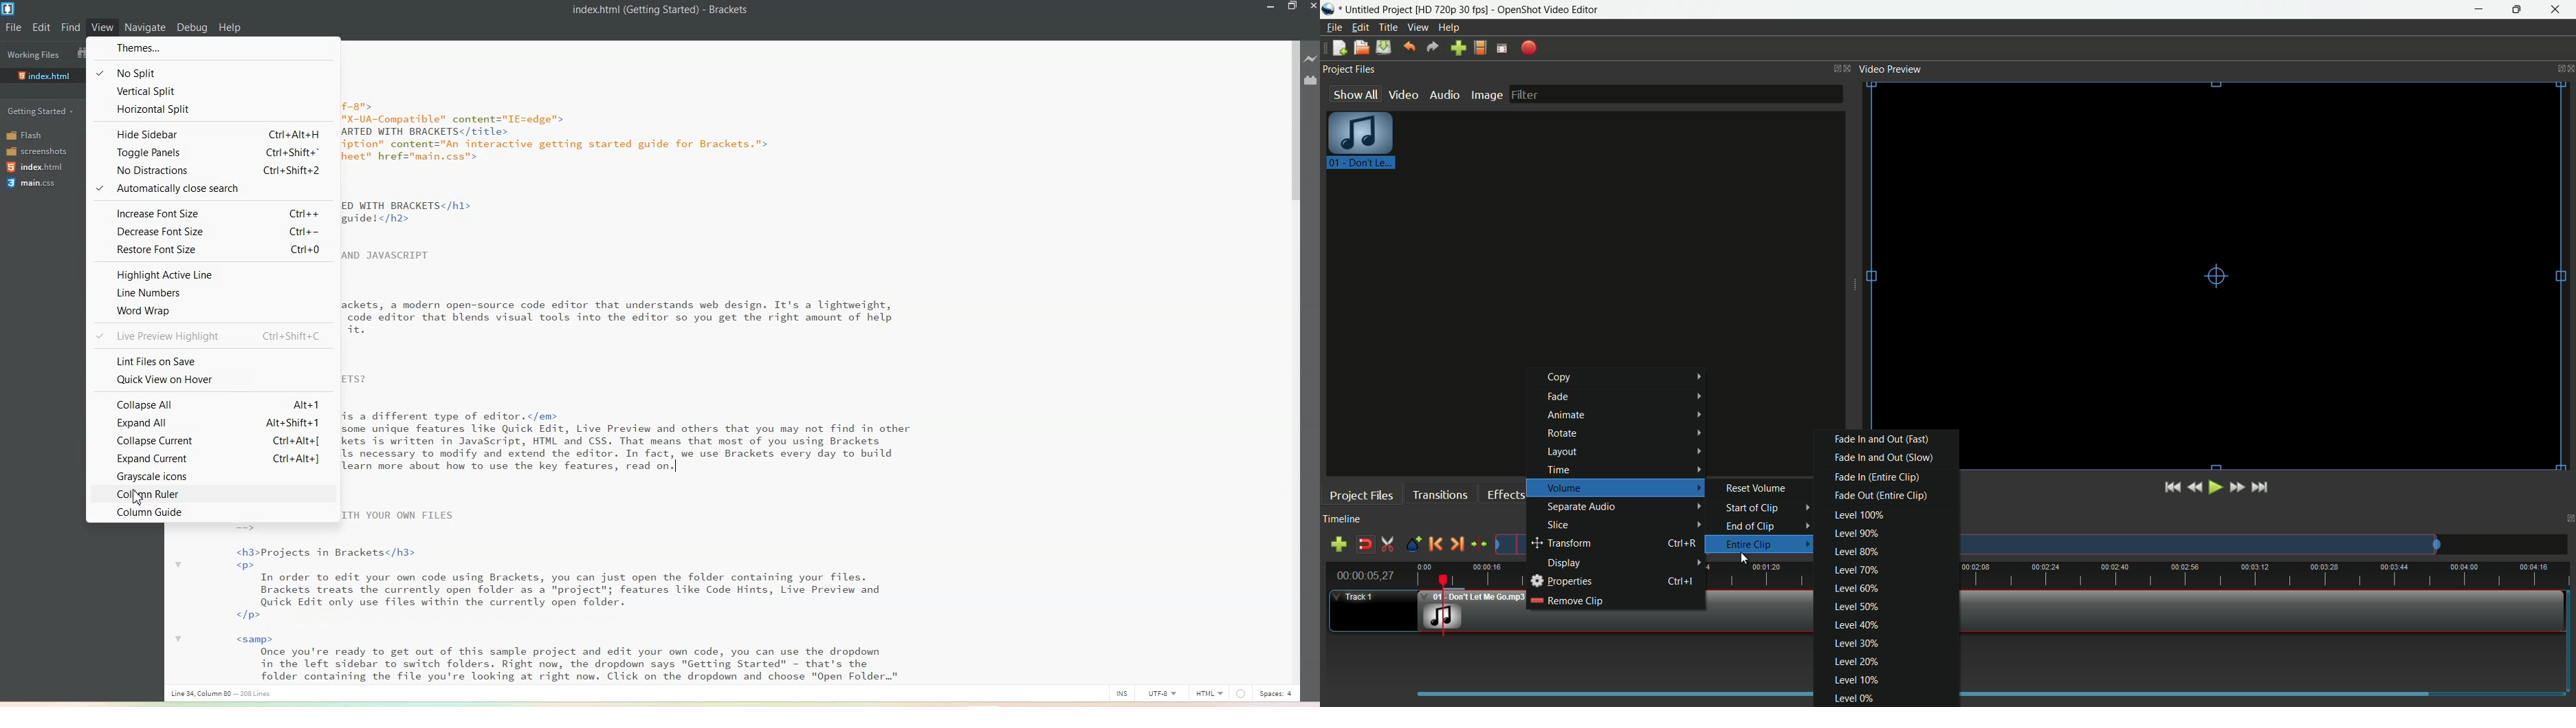  What do you see at coordinates (2217, 488) in the screenshot?
I see `play or pause;` at bounding box center [2217, 488].